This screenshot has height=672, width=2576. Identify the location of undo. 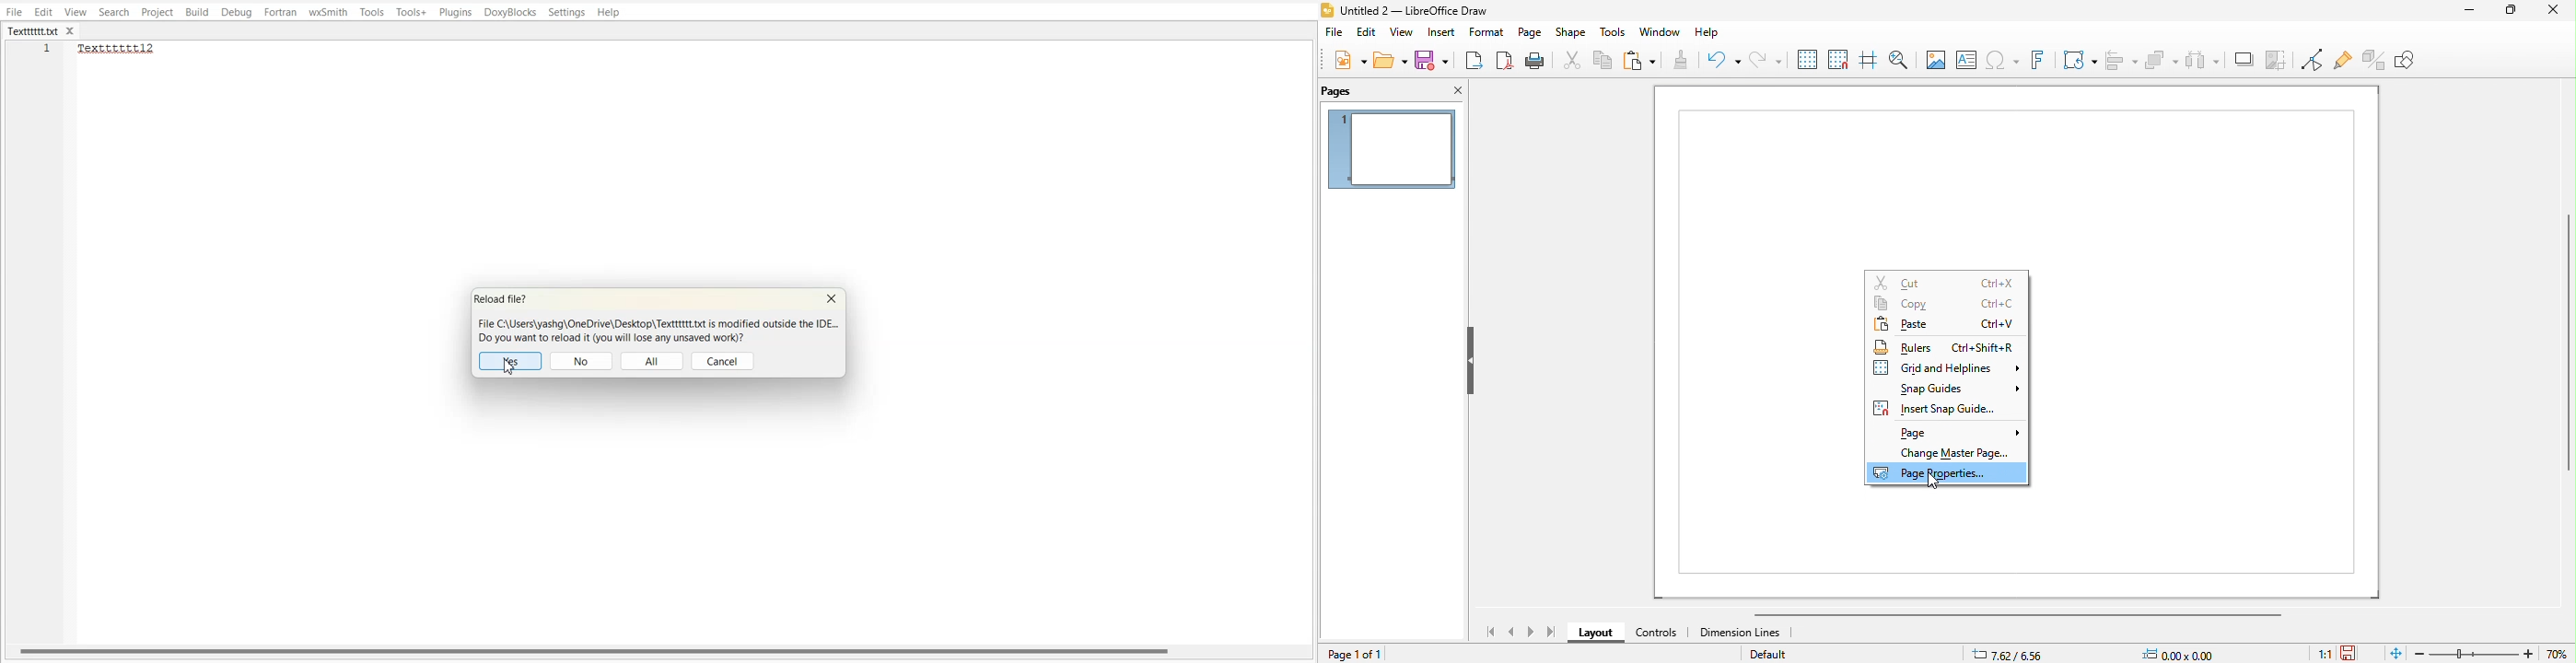
(1722, 61).